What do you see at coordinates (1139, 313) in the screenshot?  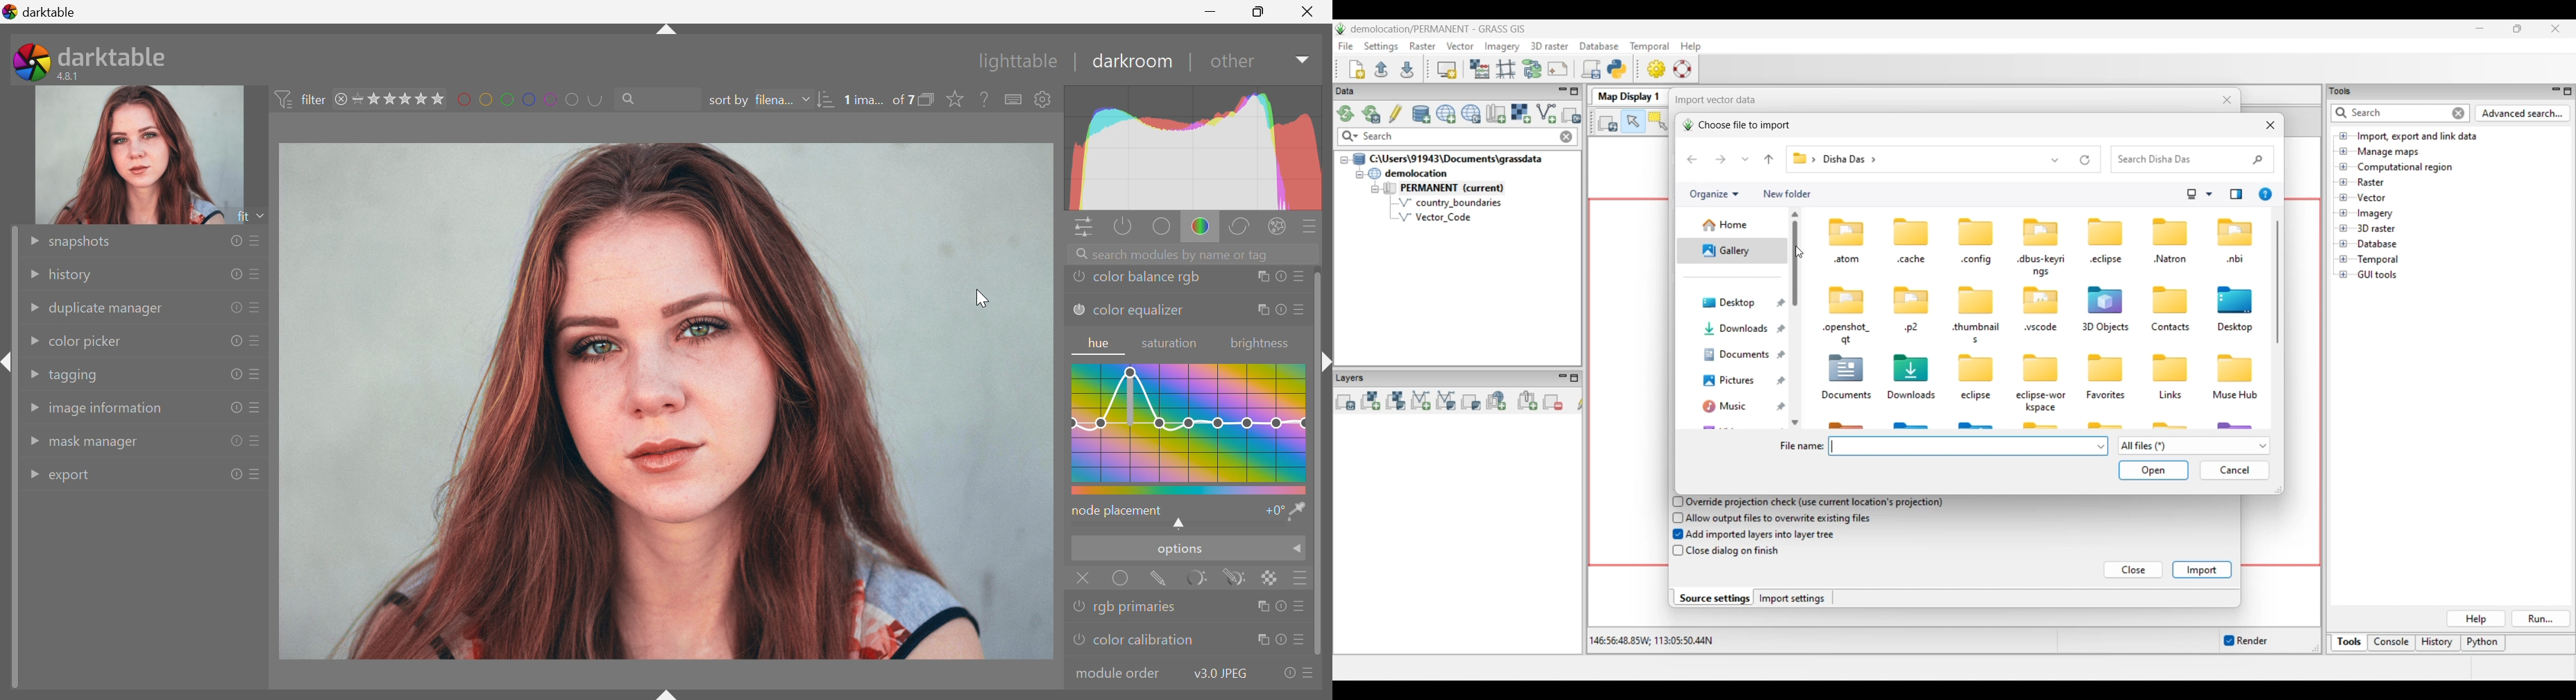 I see `color equalizer` at bounding box center [1139, 313].